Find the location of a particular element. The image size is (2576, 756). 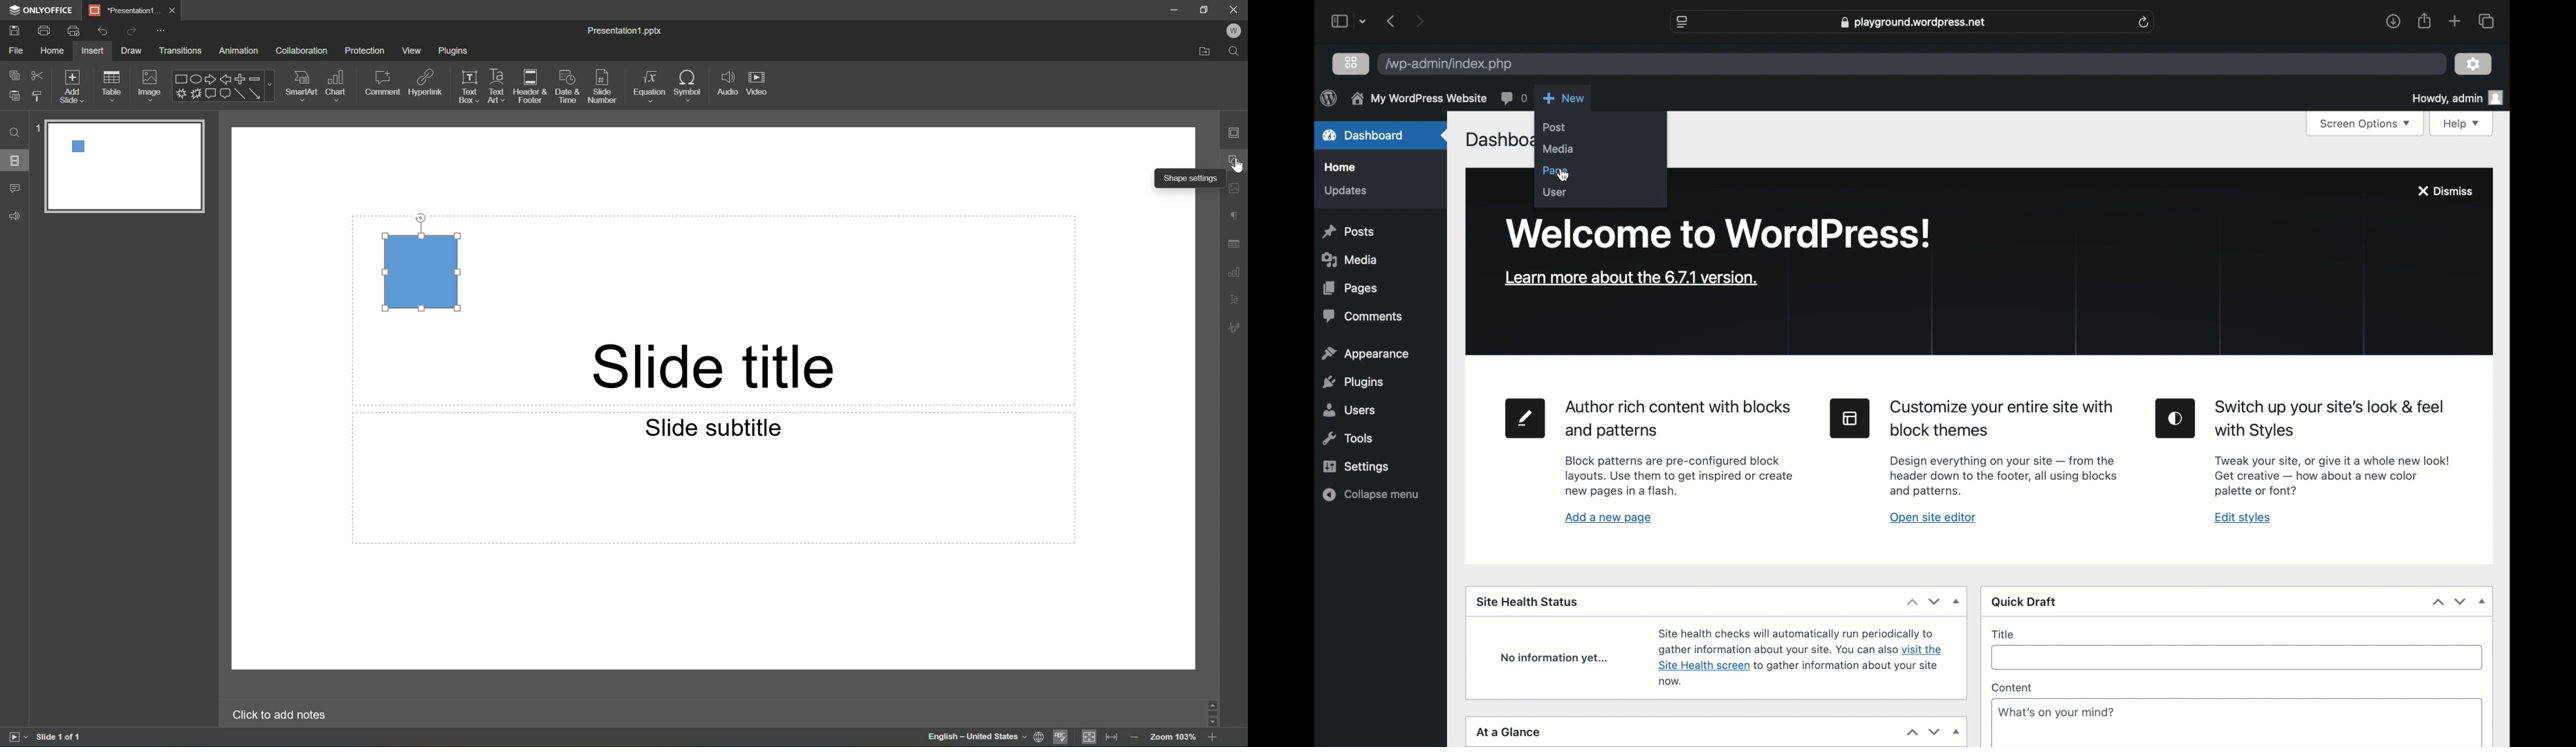

site editor tool information is located at coordinates (2004, 477).